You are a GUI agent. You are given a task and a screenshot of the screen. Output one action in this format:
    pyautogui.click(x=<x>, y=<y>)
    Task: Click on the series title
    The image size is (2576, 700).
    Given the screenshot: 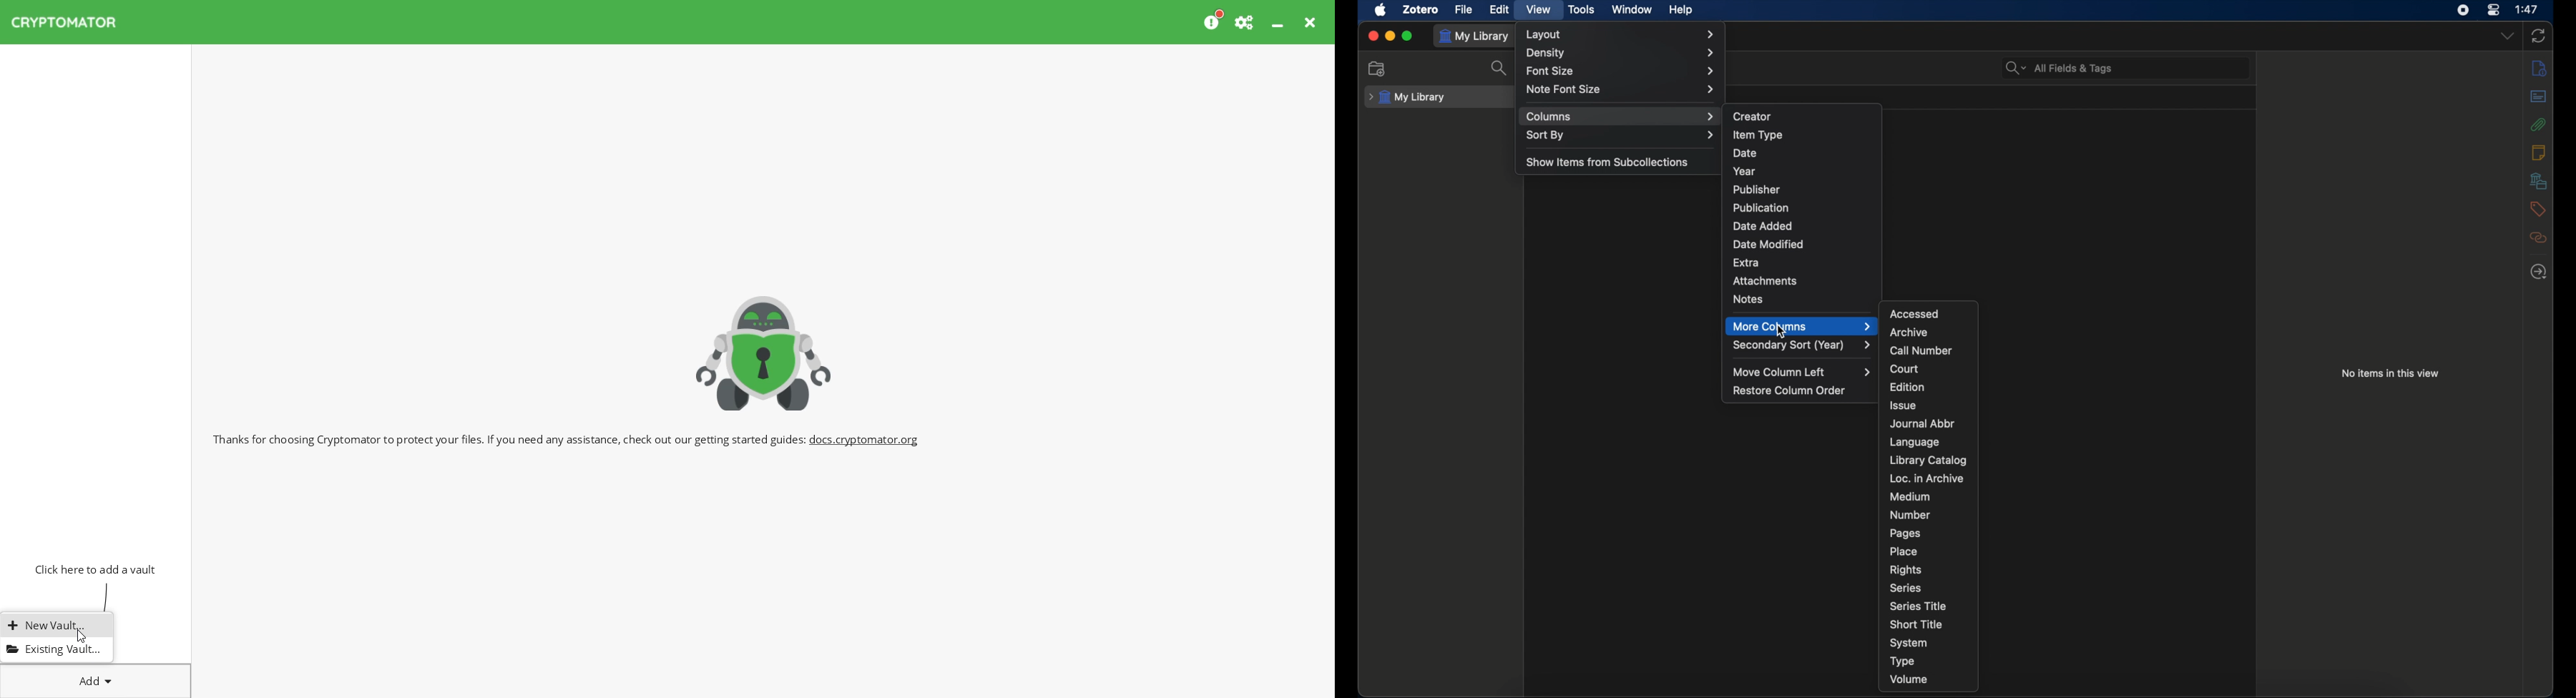 What is the action you would take?
    pyautogui.click(x=1919, y=606)
    